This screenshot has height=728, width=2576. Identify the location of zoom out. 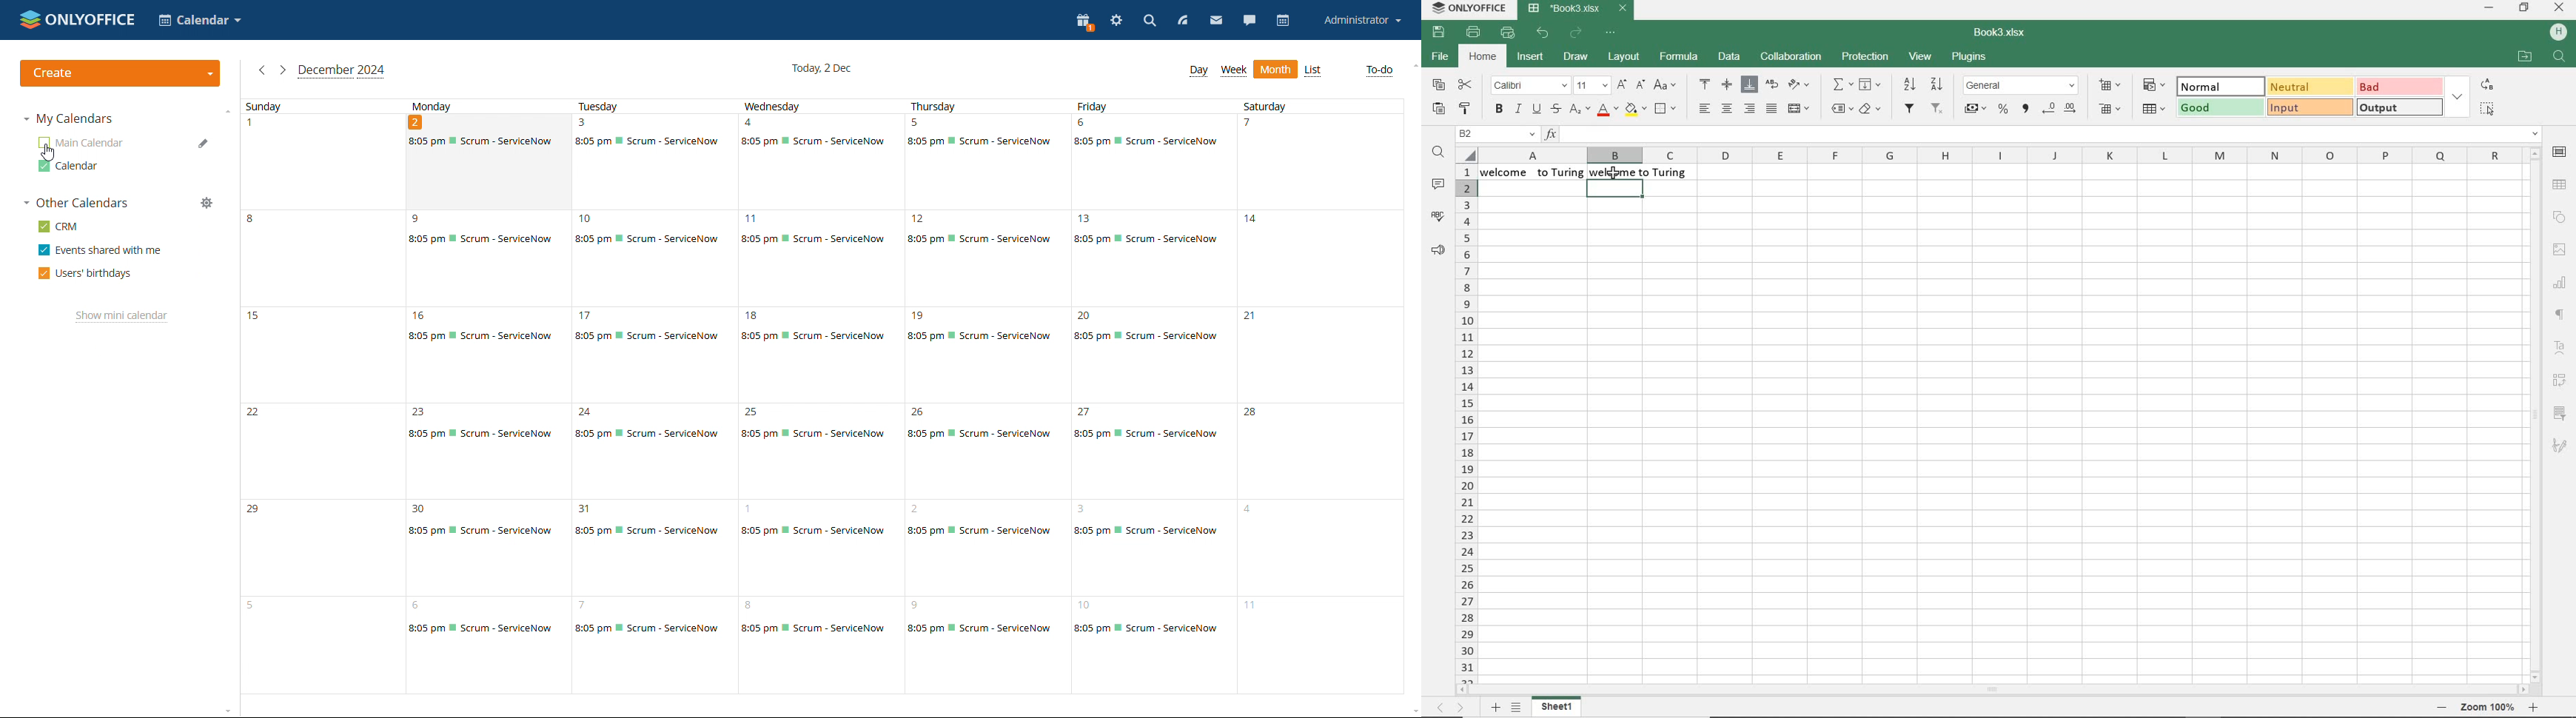
(2487, 707).